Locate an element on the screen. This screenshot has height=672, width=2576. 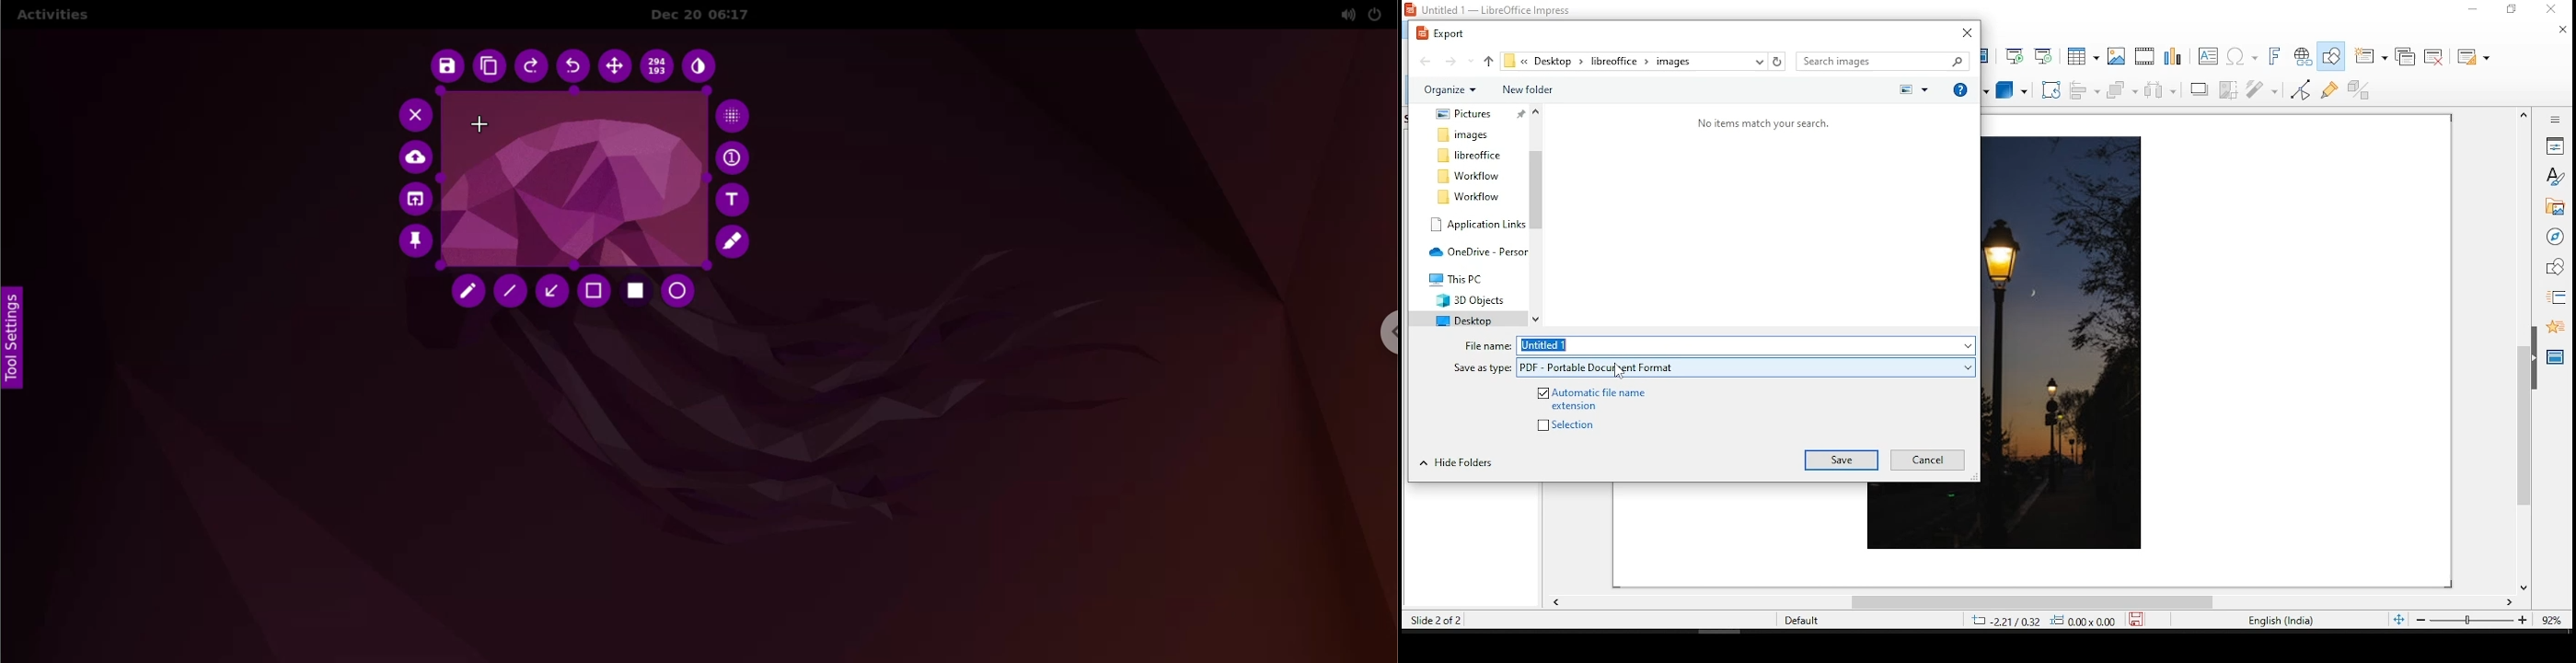
selection is located at coordinates (1577, 424).